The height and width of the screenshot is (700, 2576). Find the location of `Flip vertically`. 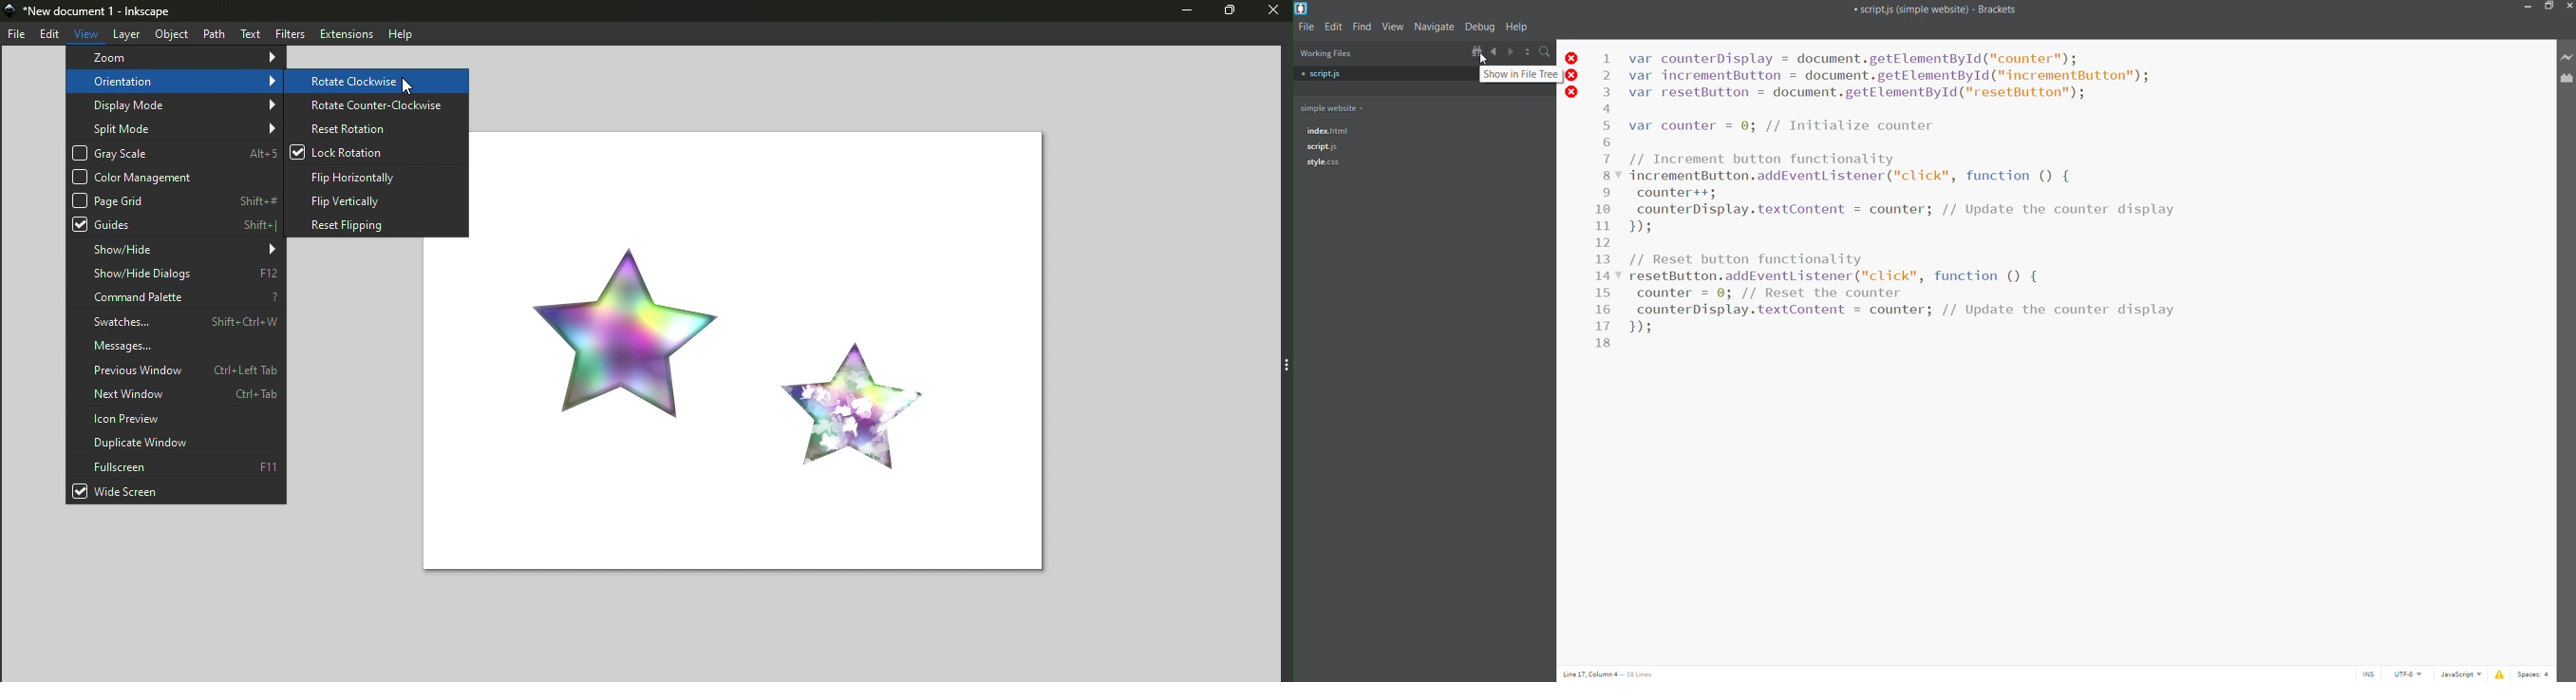

Flip vertically is located at coordinates (377, 199).